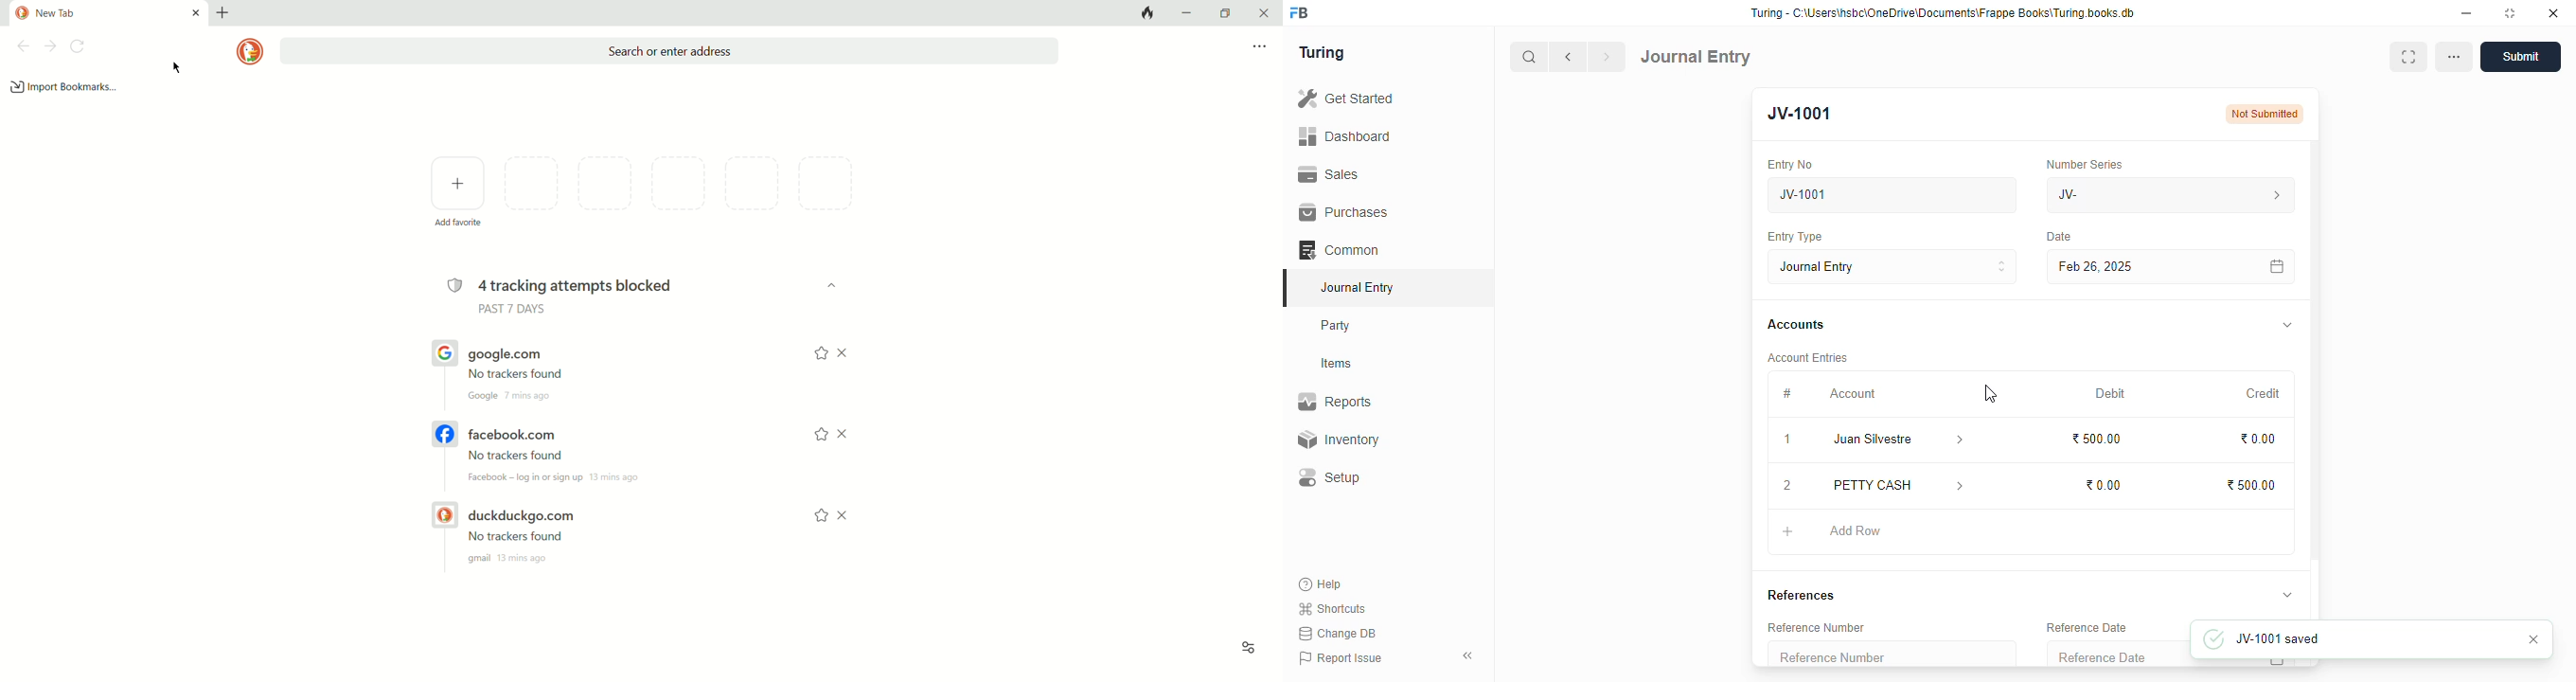  I want to click on petty cash, so click(1877, 485).